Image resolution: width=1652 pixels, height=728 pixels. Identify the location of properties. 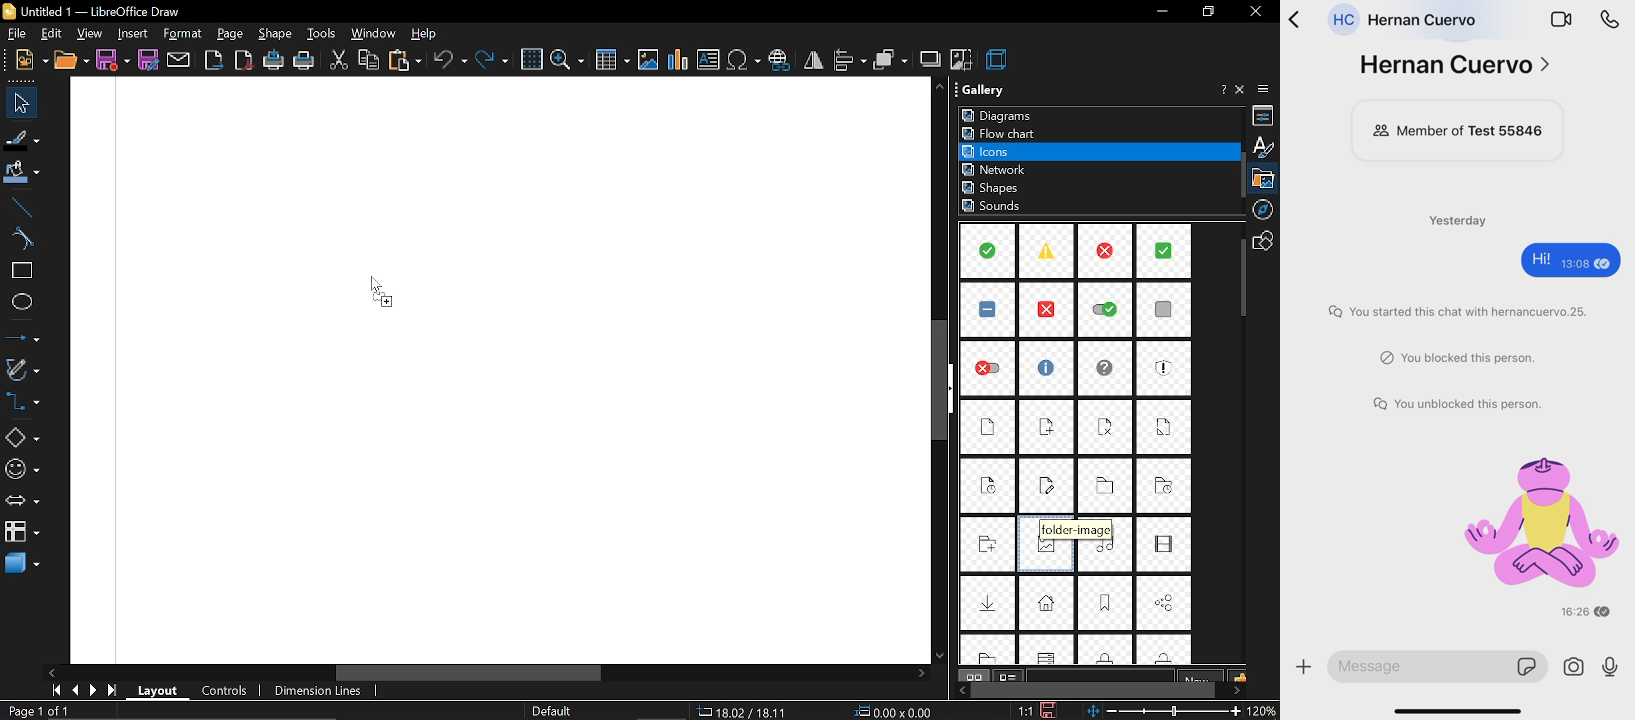
(1265, 116).